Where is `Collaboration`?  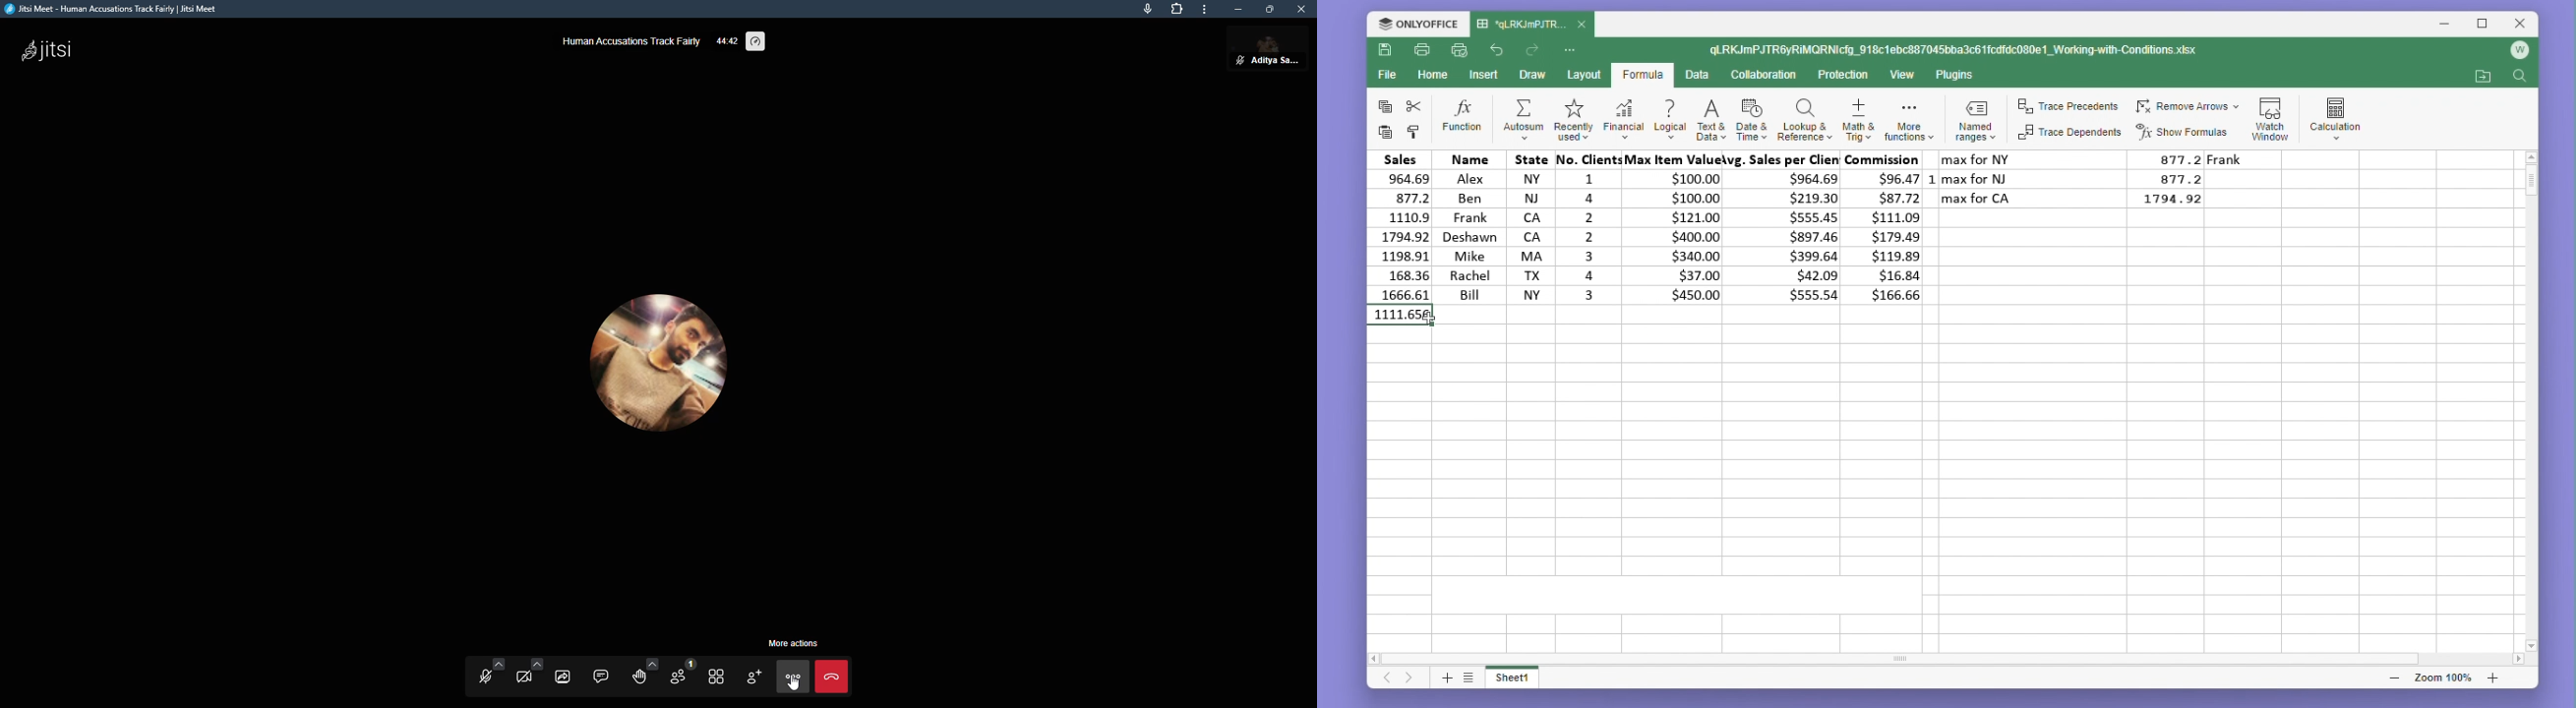 Collaboration is located at coordinates (1763, 75).